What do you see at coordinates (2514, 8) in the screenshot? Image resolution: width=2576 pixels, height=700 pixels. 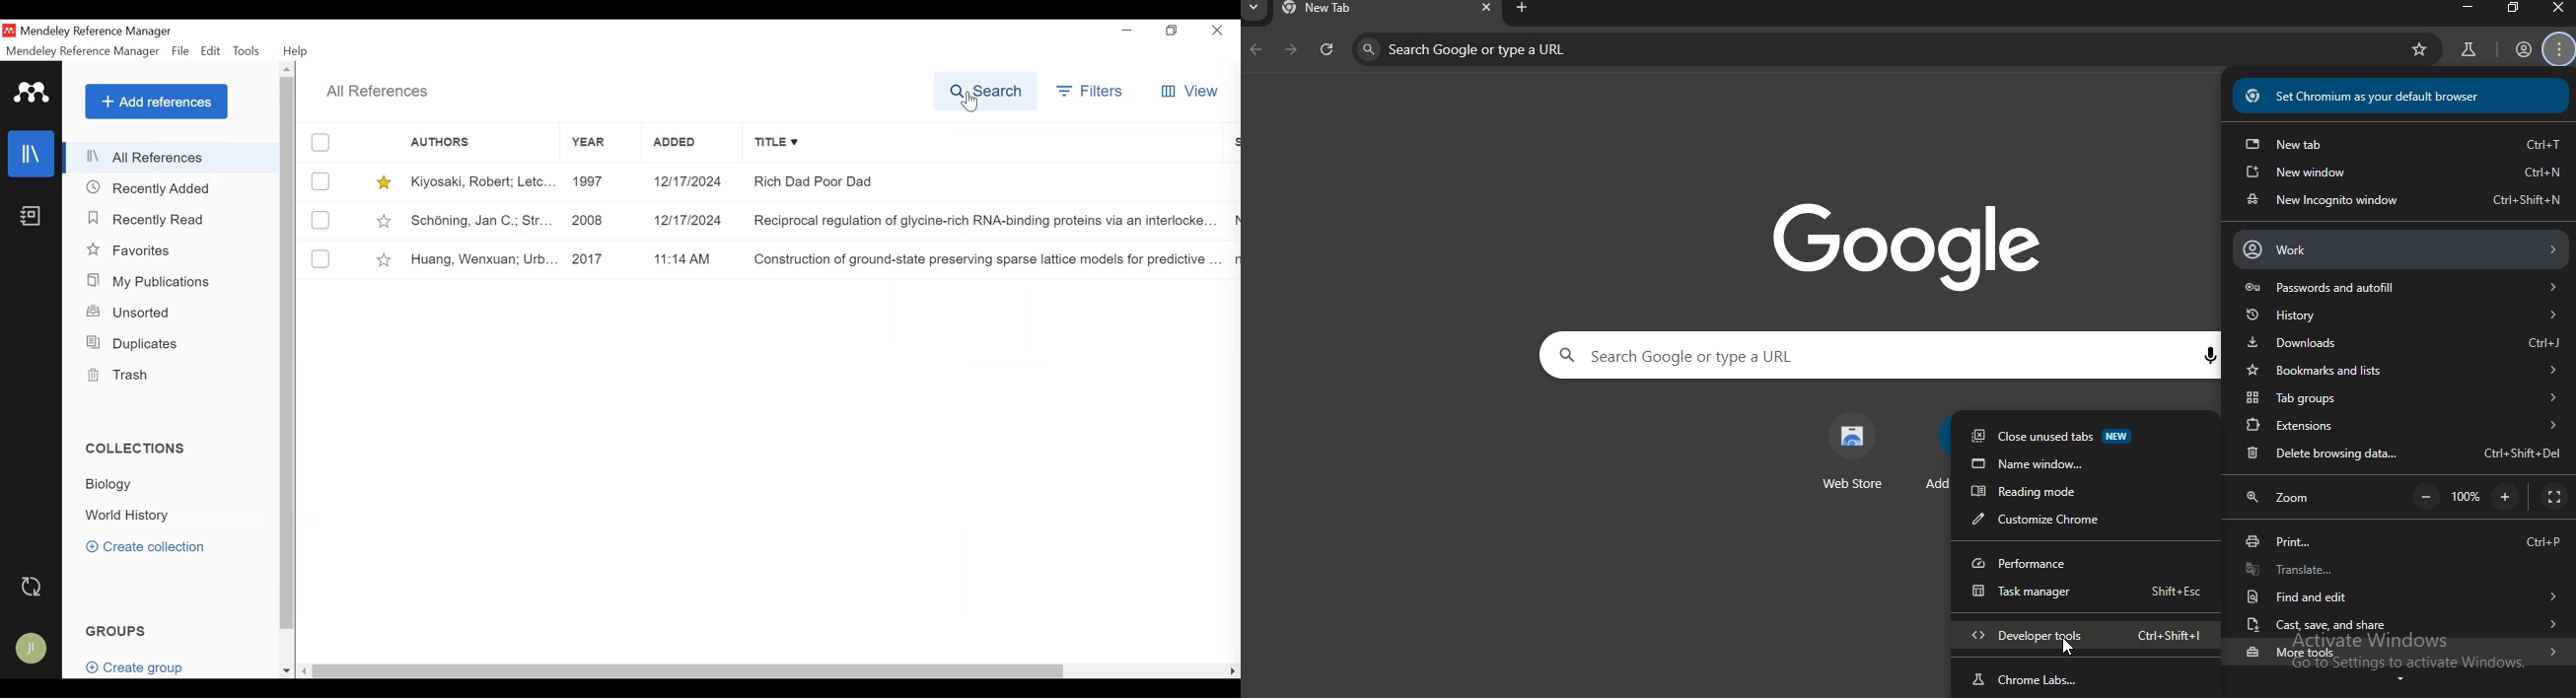 I see `restore` at bounding box center [2514, 8].